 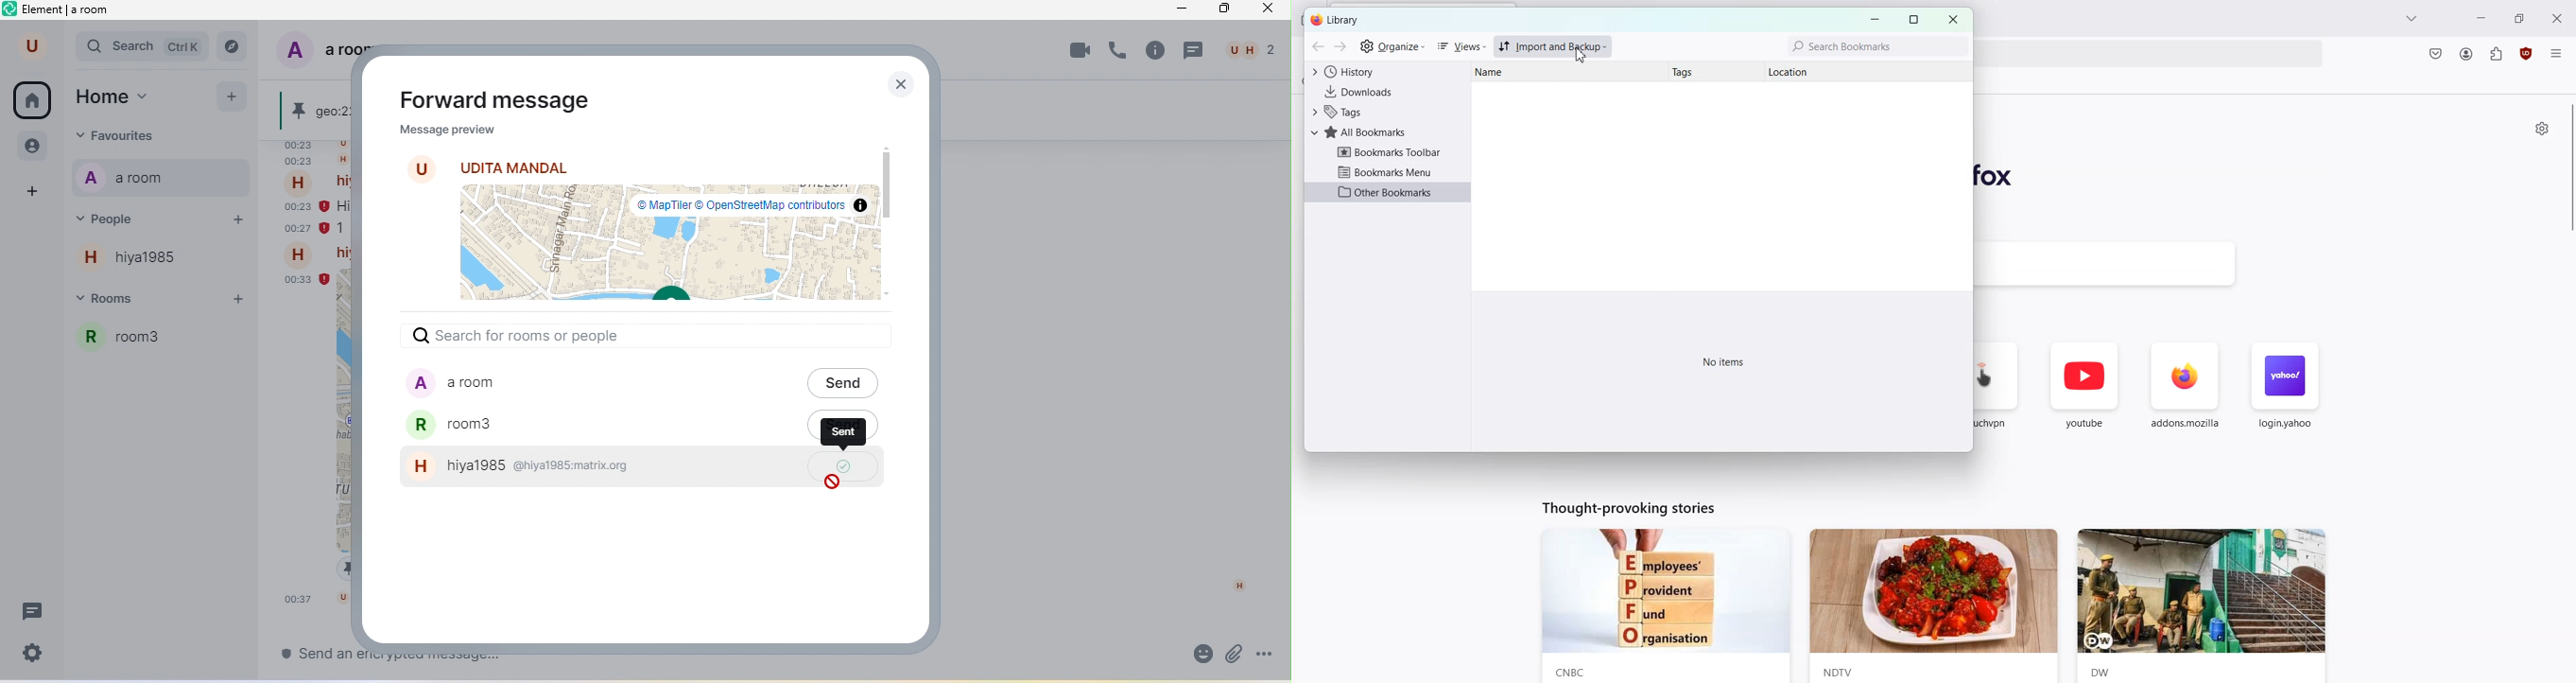 I want to click on add room, so click(x=243, y=300).